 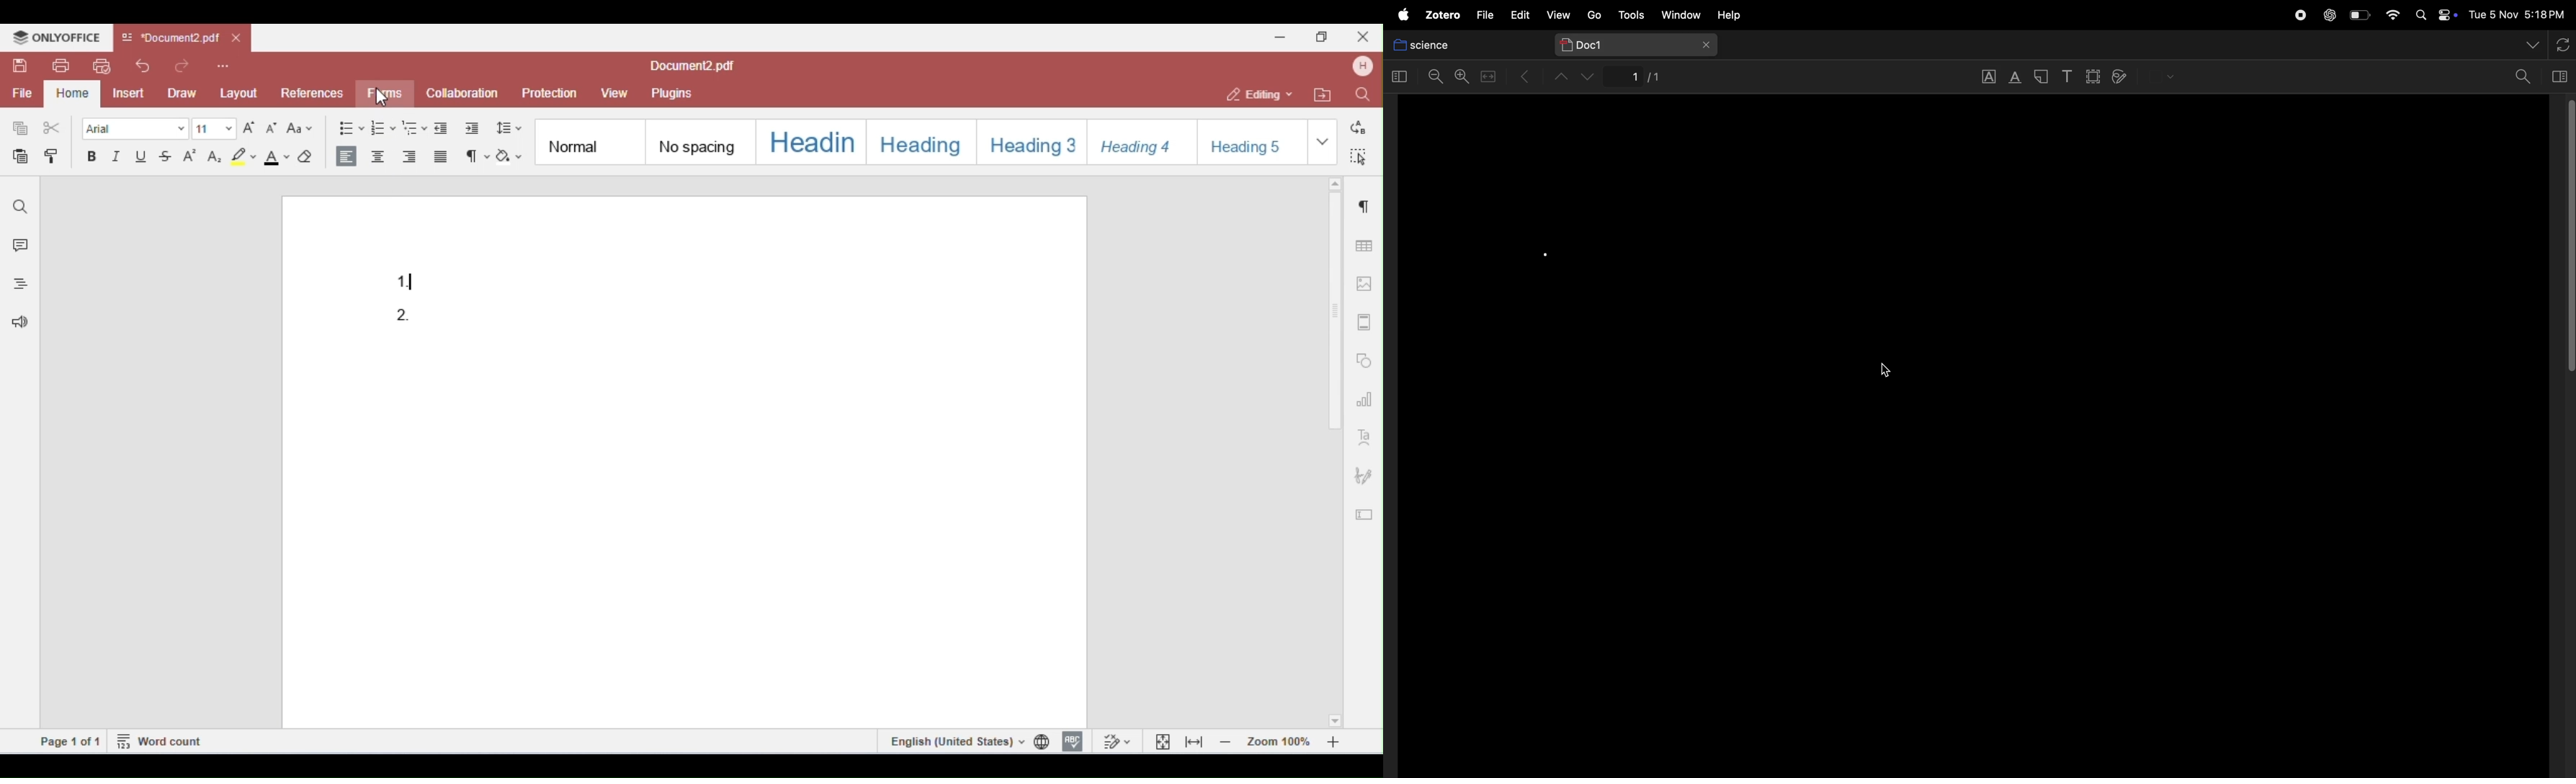 What do you see at coordinates (2042, 78) in the screenshot?
I see `note annotation` at bounding box center [2042, 78].